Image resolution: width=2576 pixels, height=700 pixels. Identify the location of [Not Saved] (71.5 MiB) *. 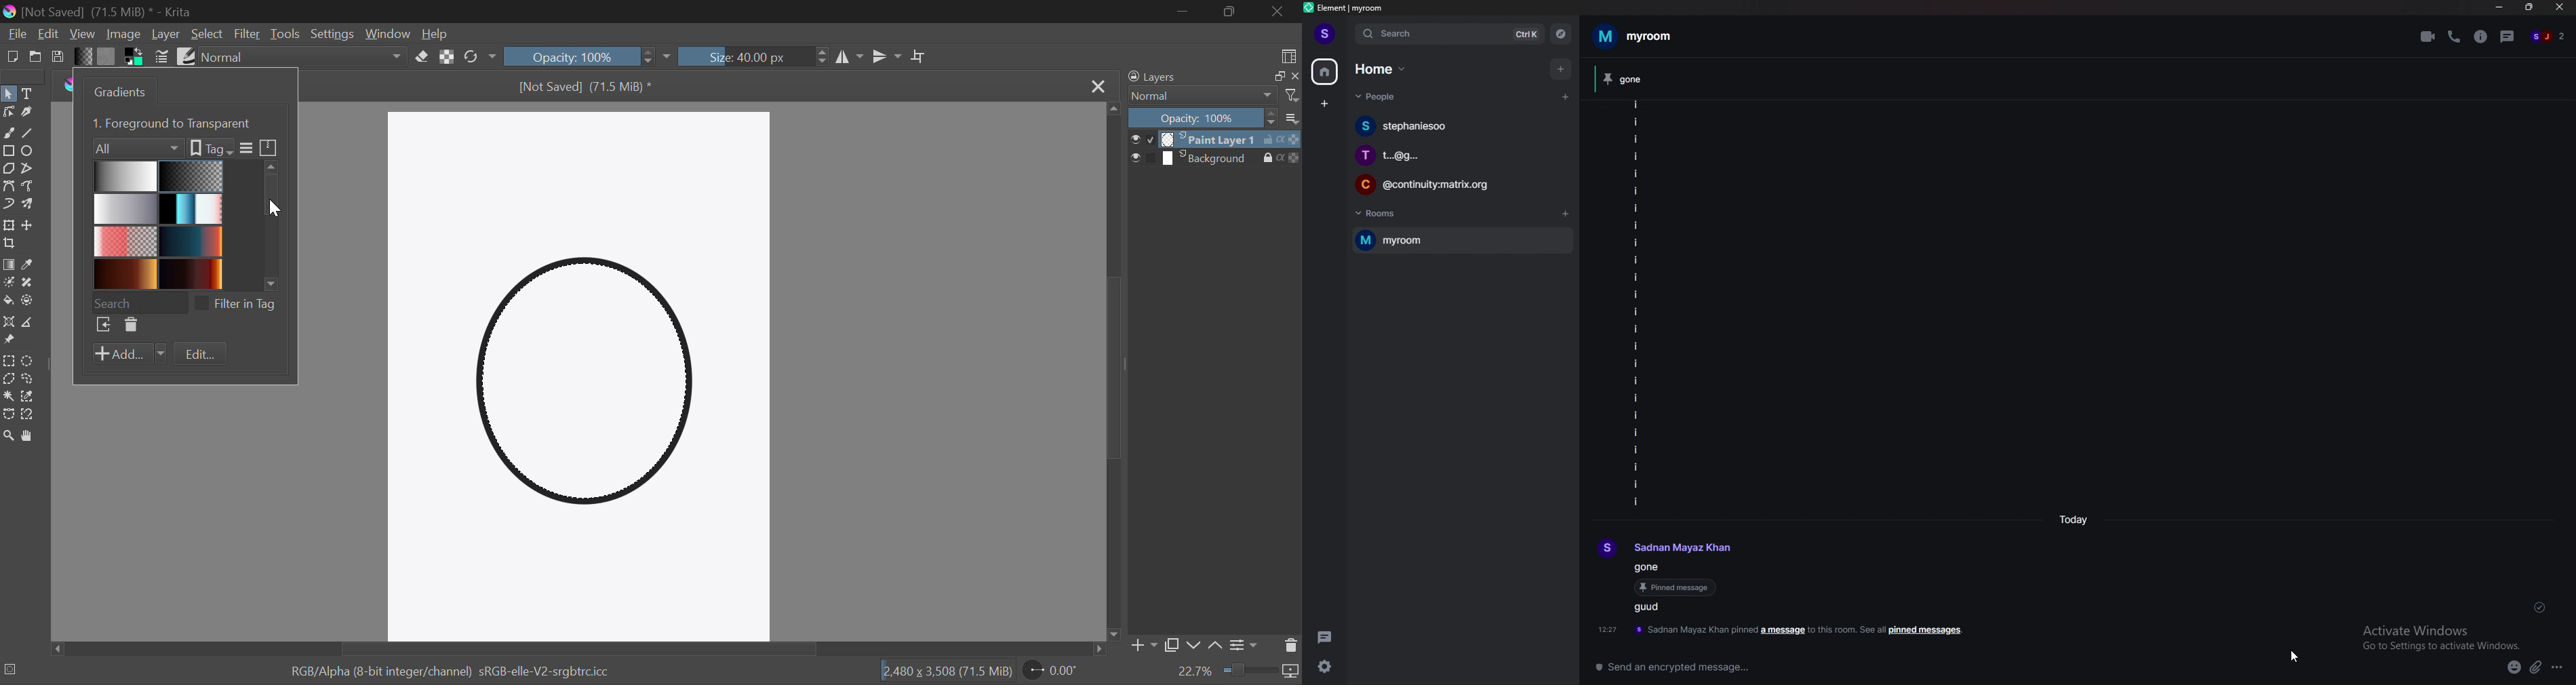
(585, 87).